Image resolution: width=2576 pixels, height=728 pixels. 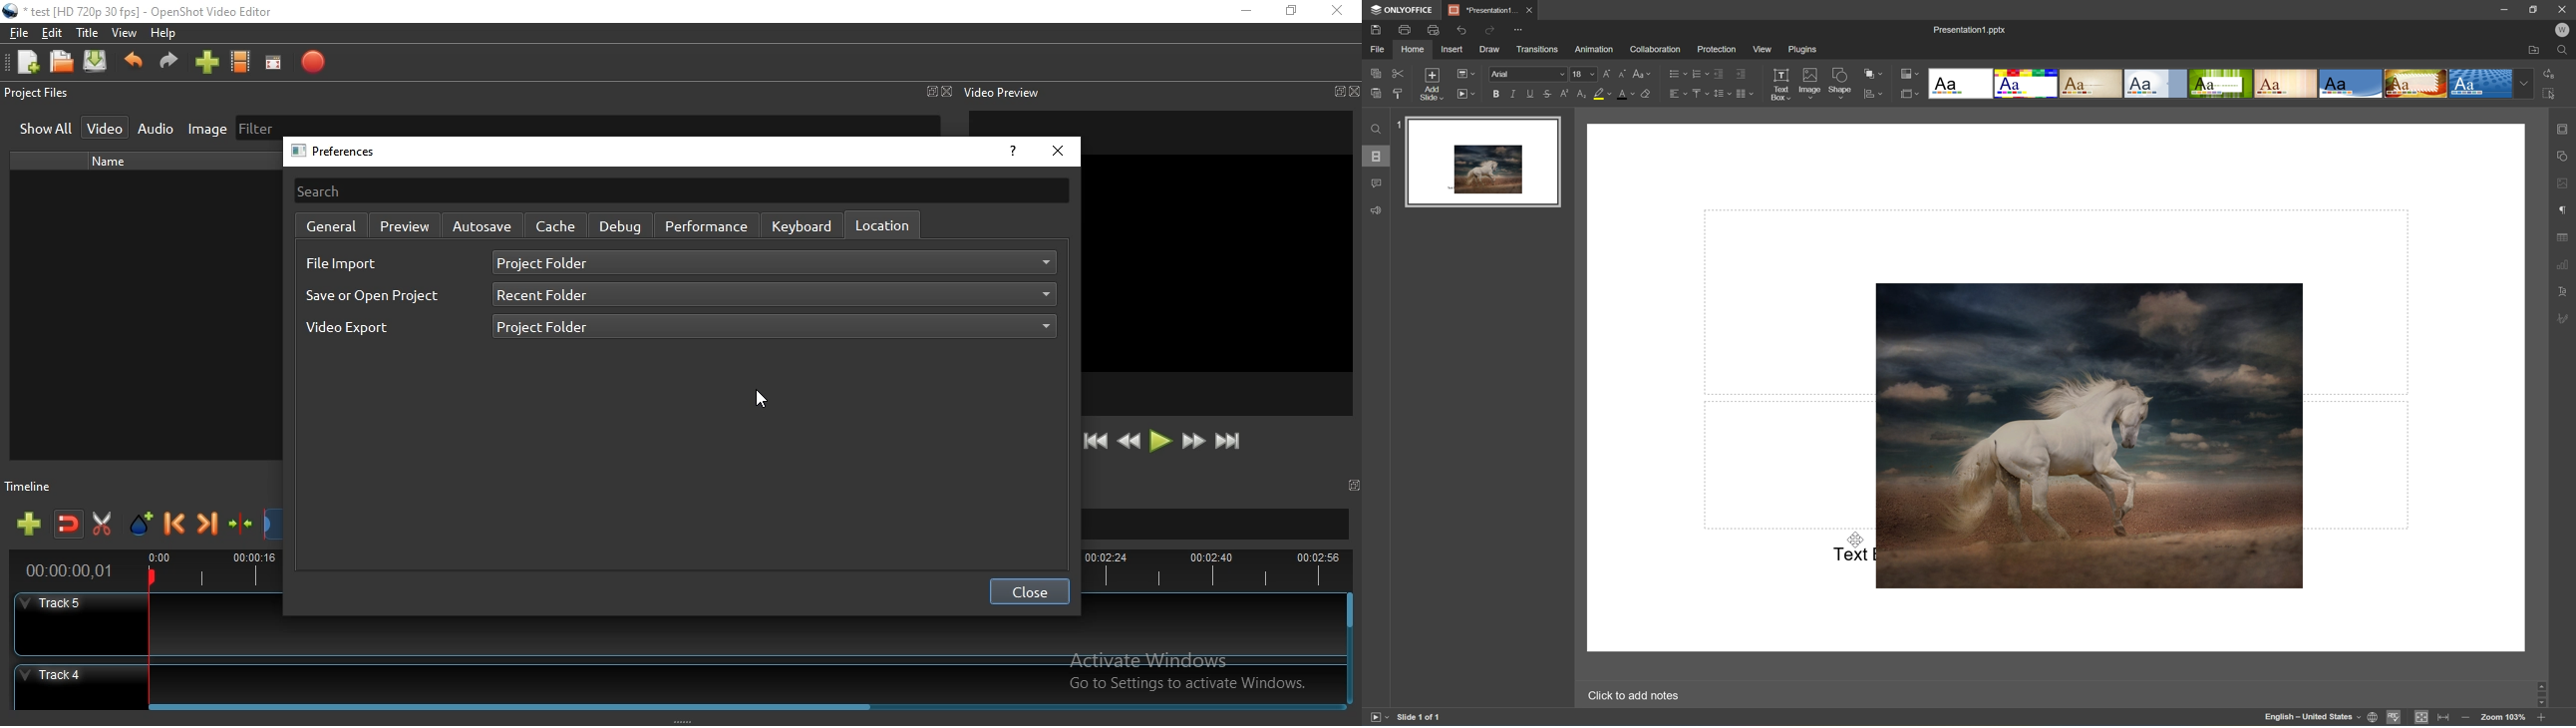 What do you see at coordinates (1435, 29) in the screenshot?
I see `Quick Print` at bounding box center [1435, 29].